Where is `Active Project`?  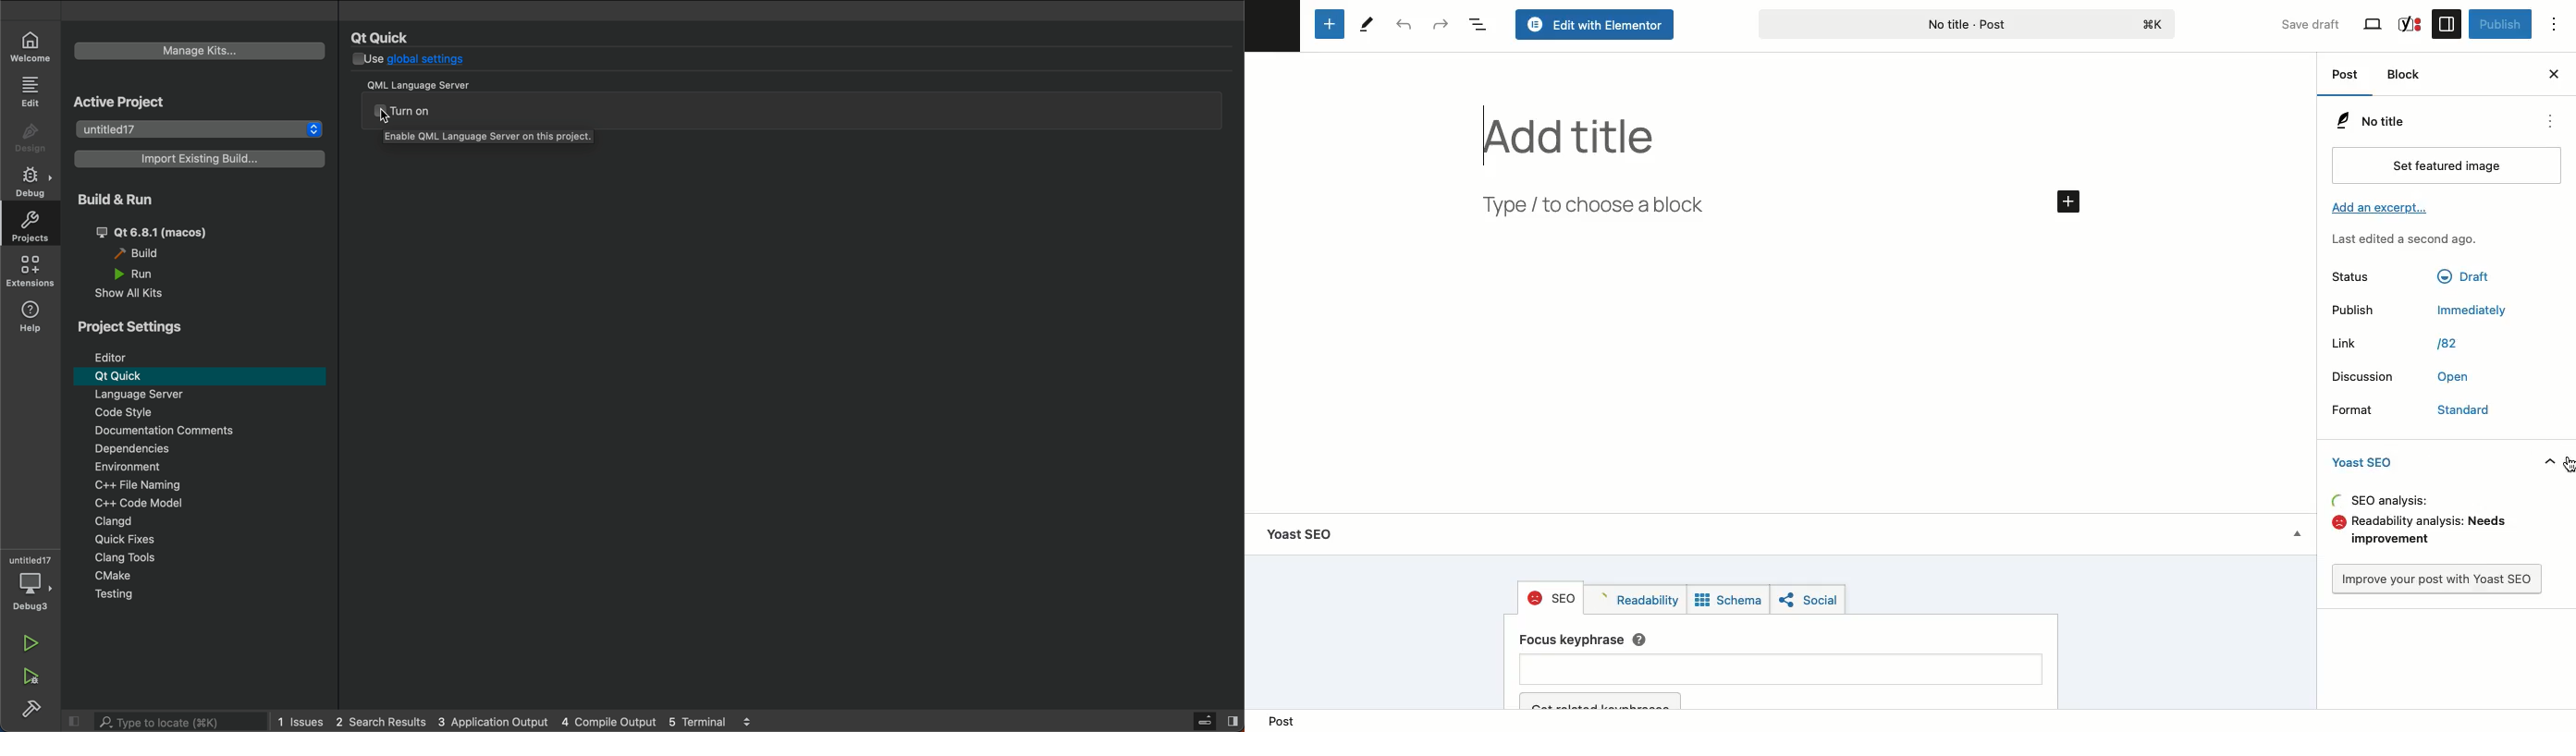 Active Project is located at coordinates (185, 98).